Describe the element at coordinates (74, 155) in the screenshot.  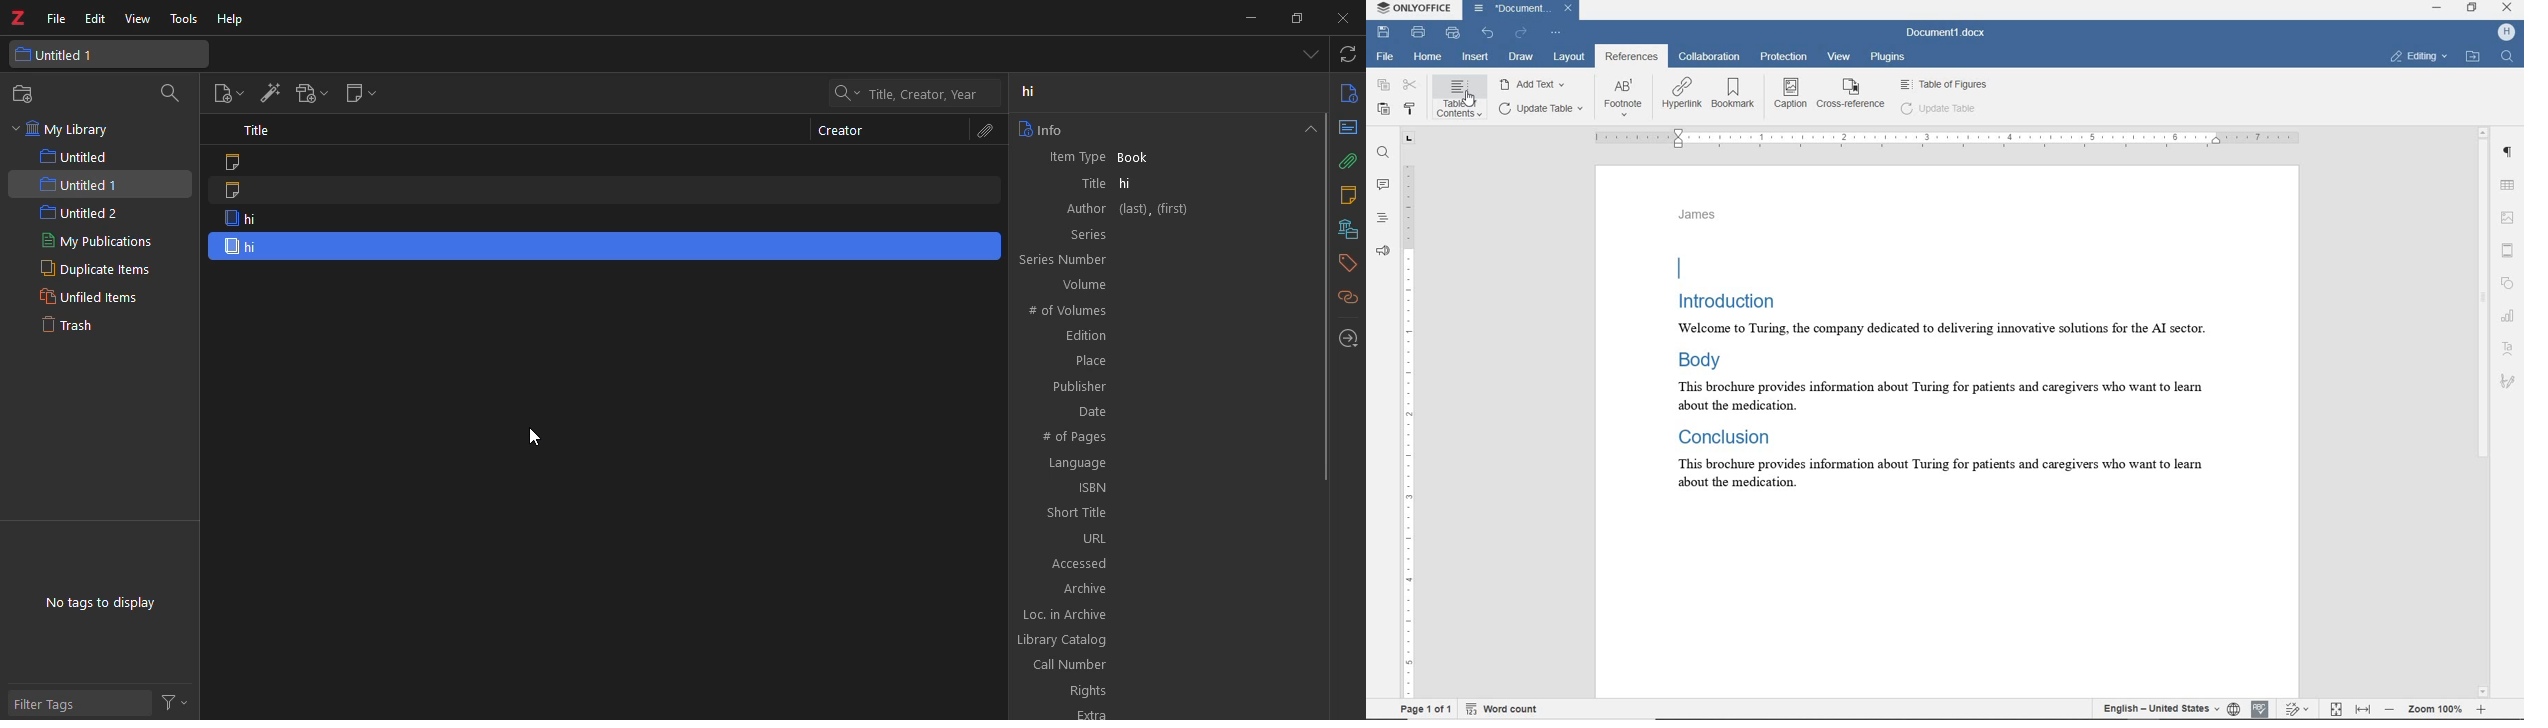
I see `untitled` at that location.